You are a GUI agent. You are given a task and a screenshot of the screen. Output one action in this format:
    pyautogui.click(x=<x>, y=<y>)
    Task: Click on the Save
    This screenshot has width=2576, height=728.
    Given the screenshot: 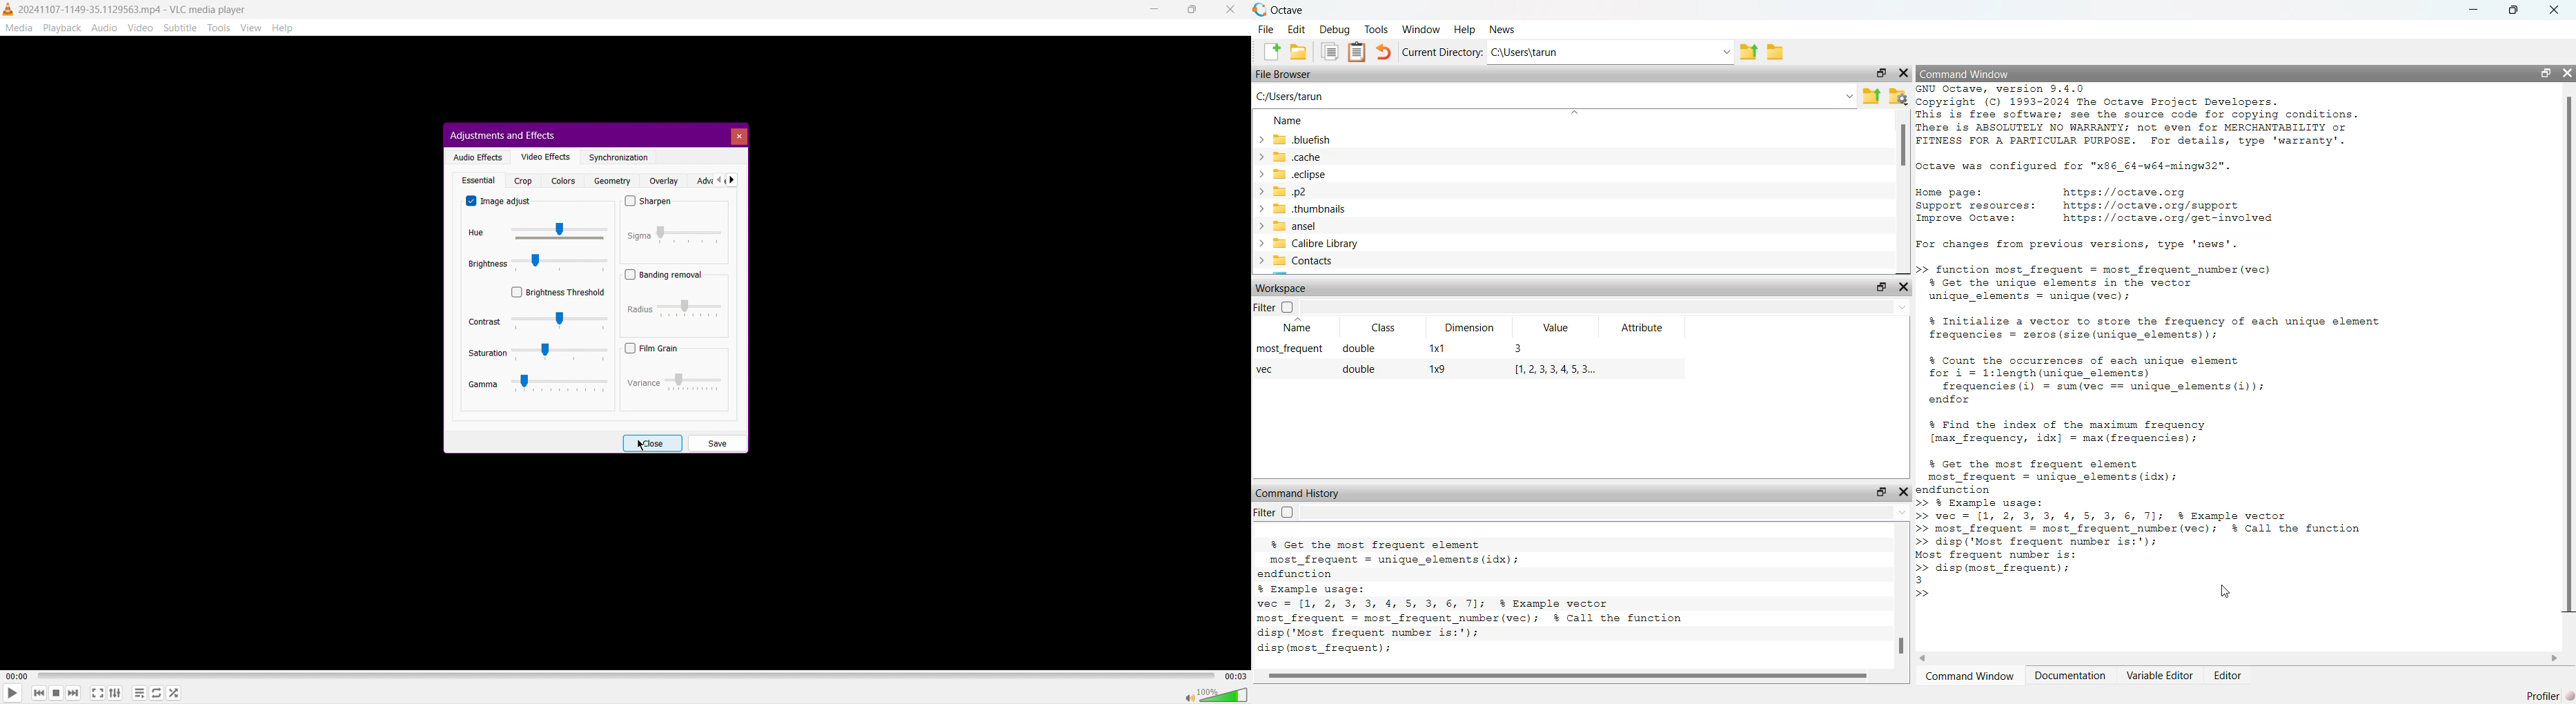 What is the action you would take?
    pyautogui.click(x=717, y=442)
    